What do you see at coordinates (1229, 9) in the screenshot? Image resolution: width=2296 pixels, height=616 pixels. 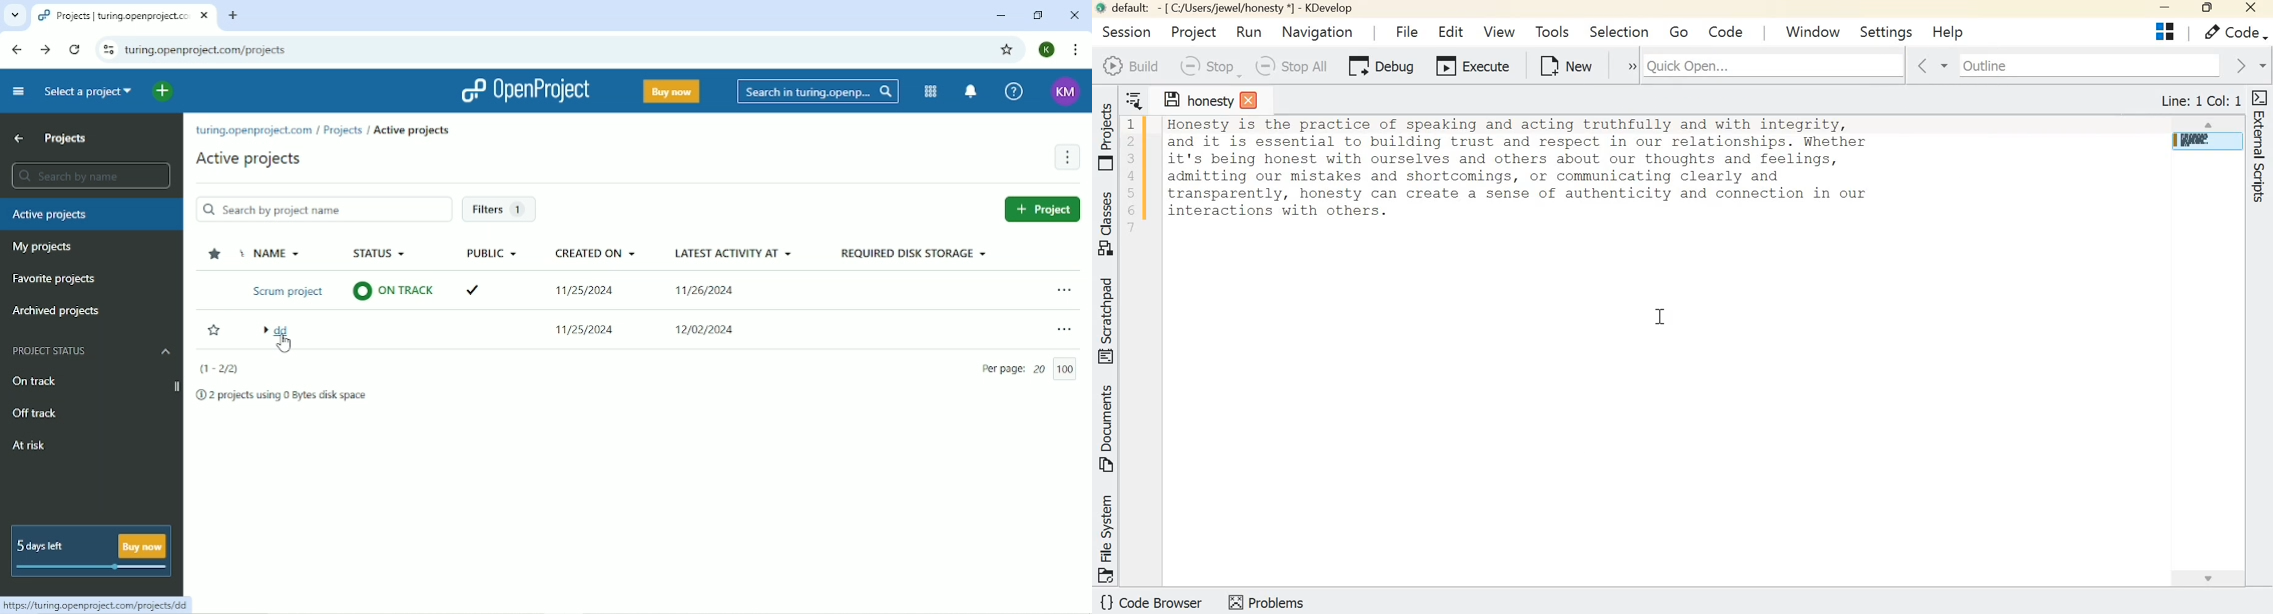 I see `default: - [C:/Users/jewel/honesty] - KDevelop` at bounding box center [1229, 9].